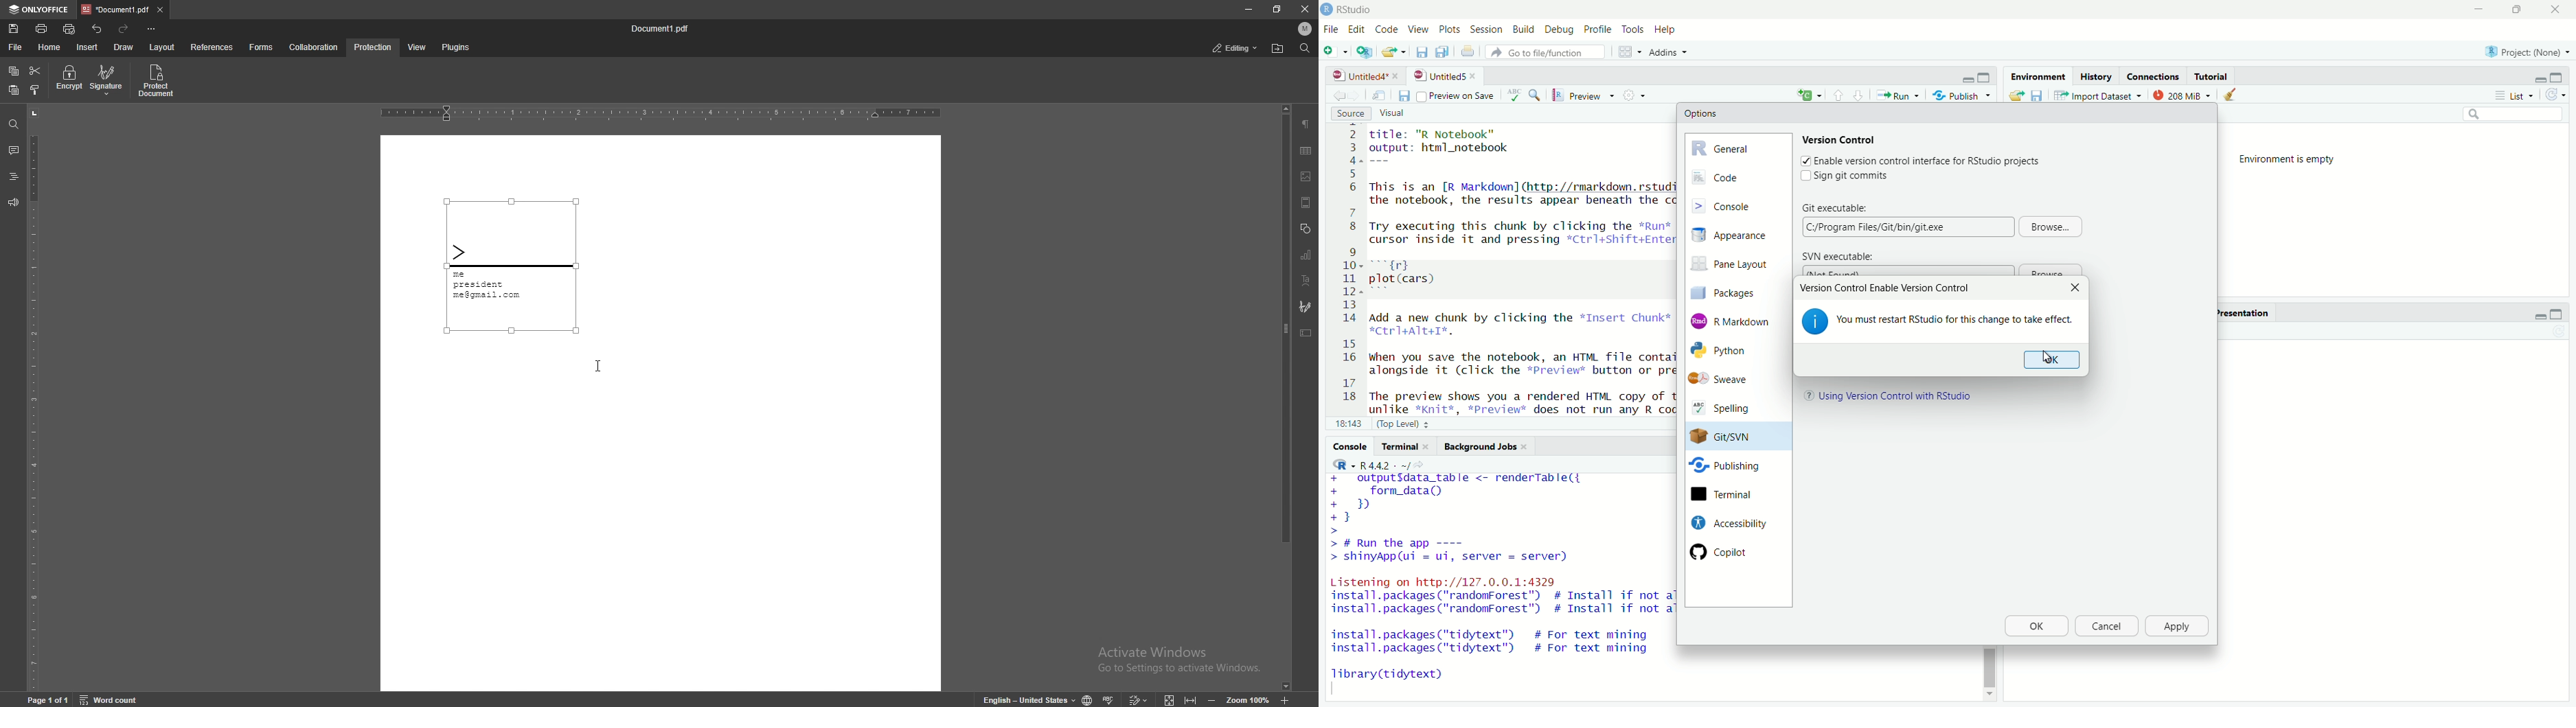 The width and height of the screenshot is (2576, 728). I want to click on settings, so click(1637, 95).